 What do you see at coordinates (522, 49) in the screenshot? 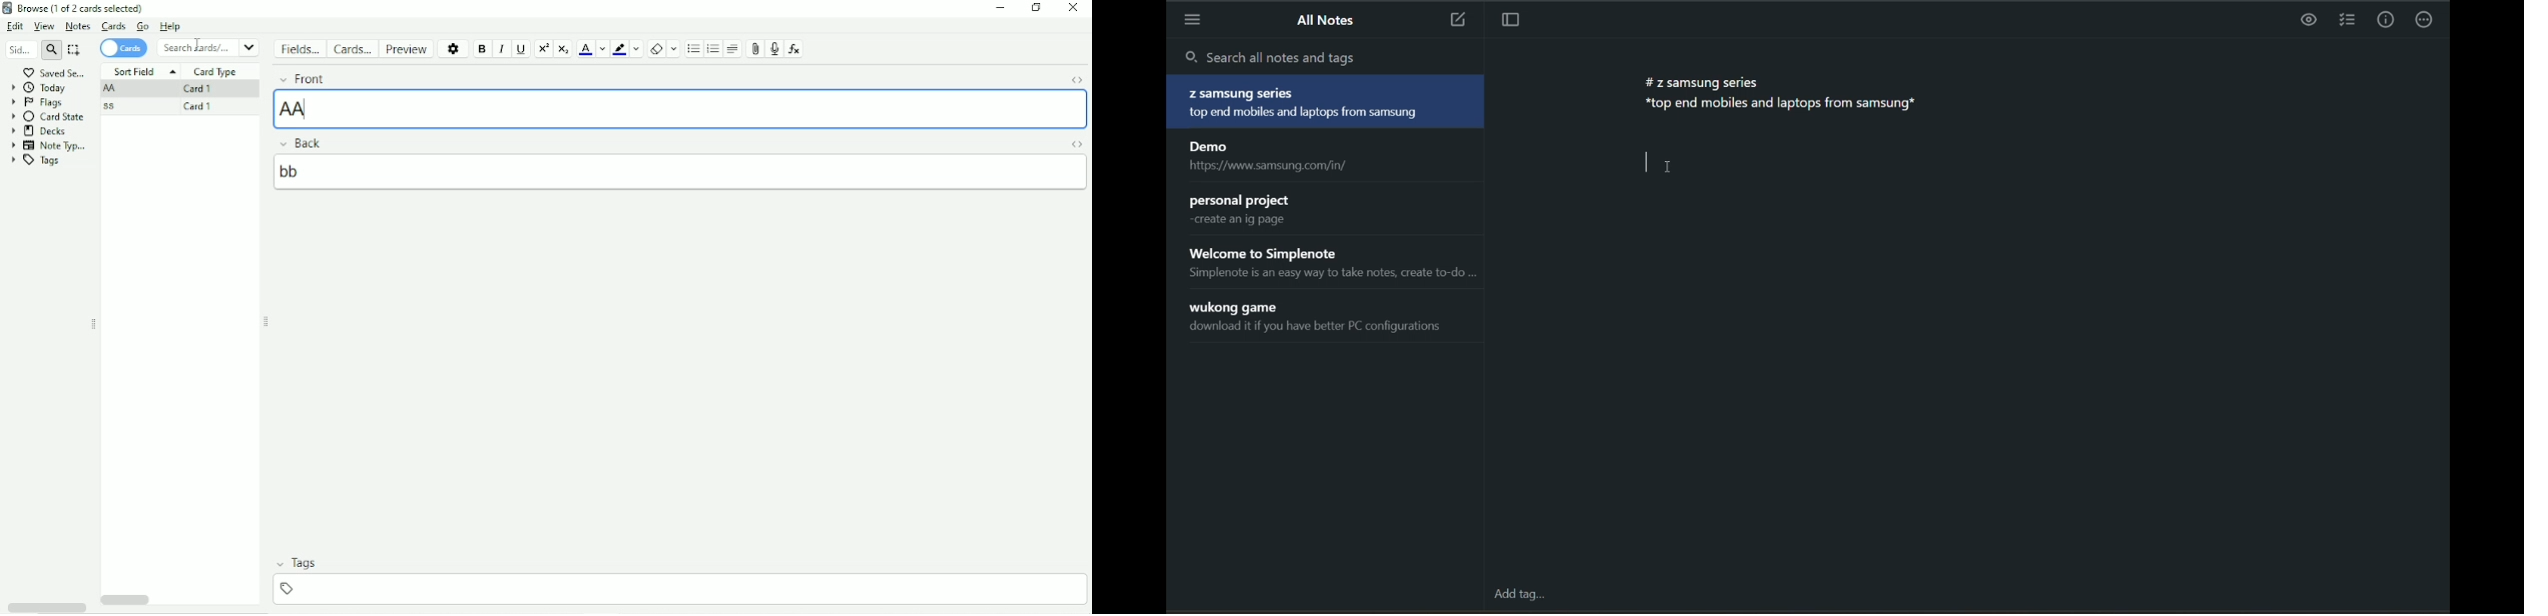
I see `Underline` at bounding box center [522, 49].